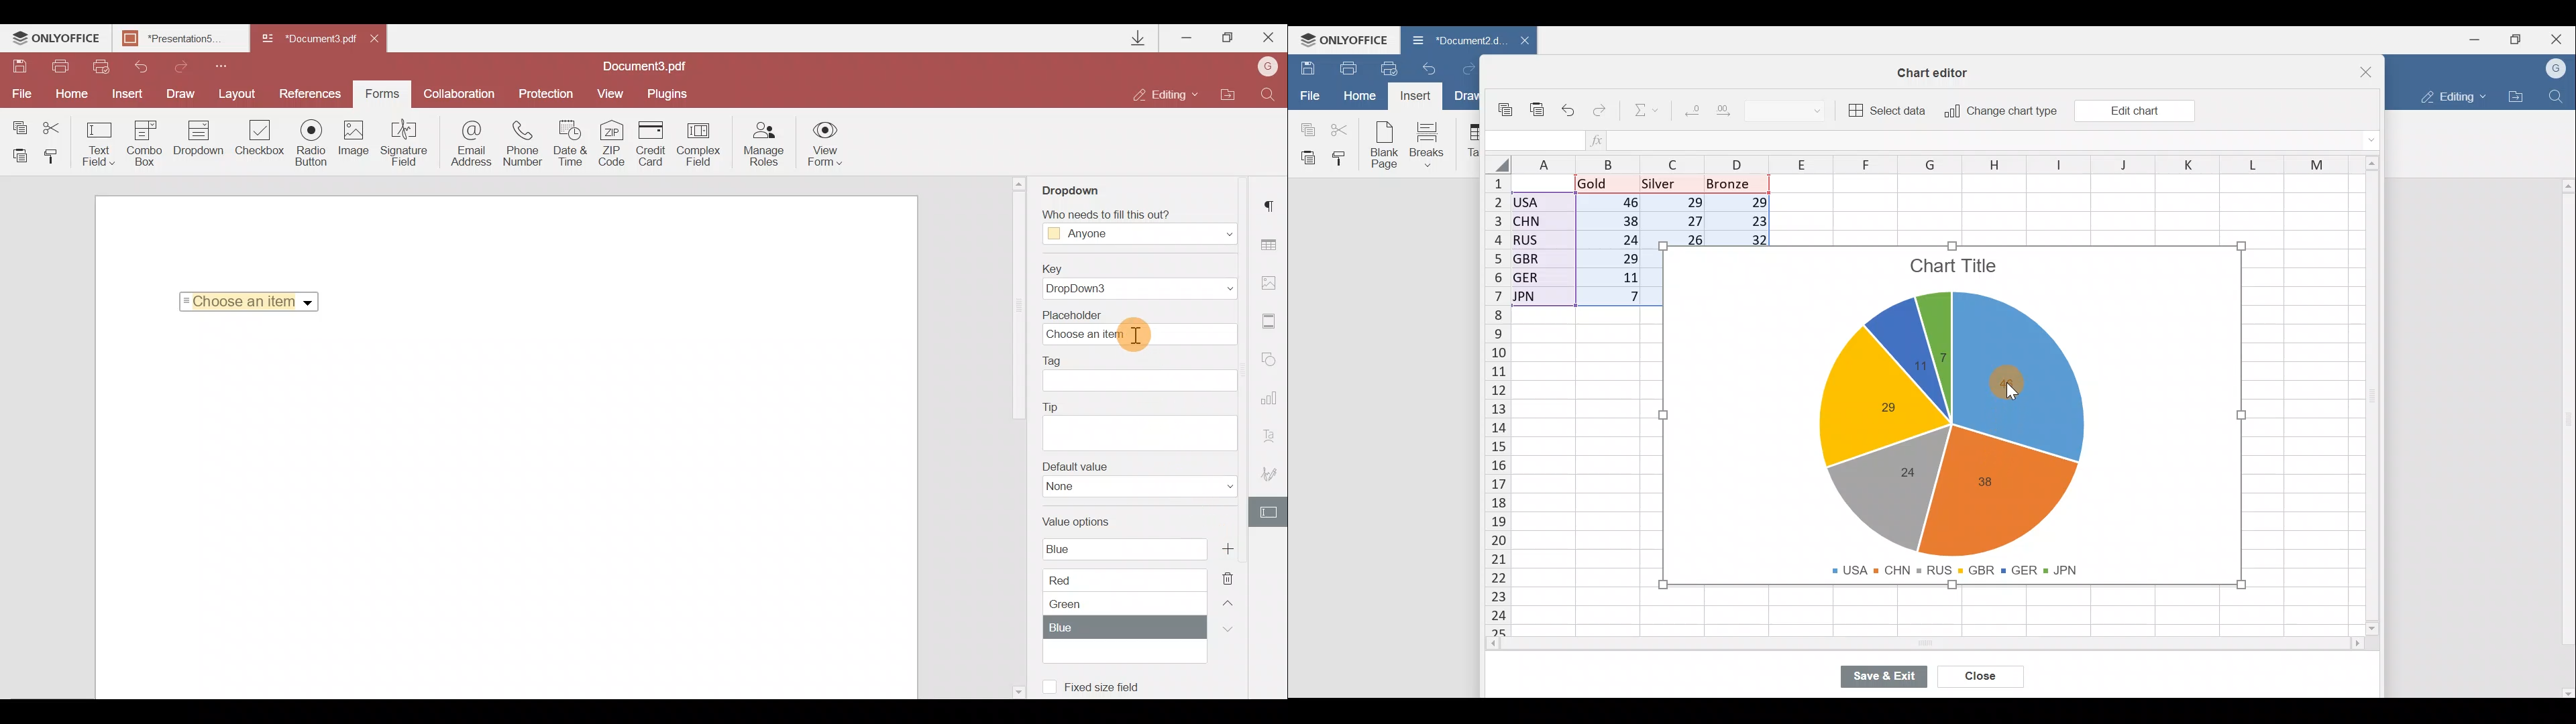 Image resolution: width=2576 pixels, height=728 pixels. I want to click on Chart label, so click(1990, 482).